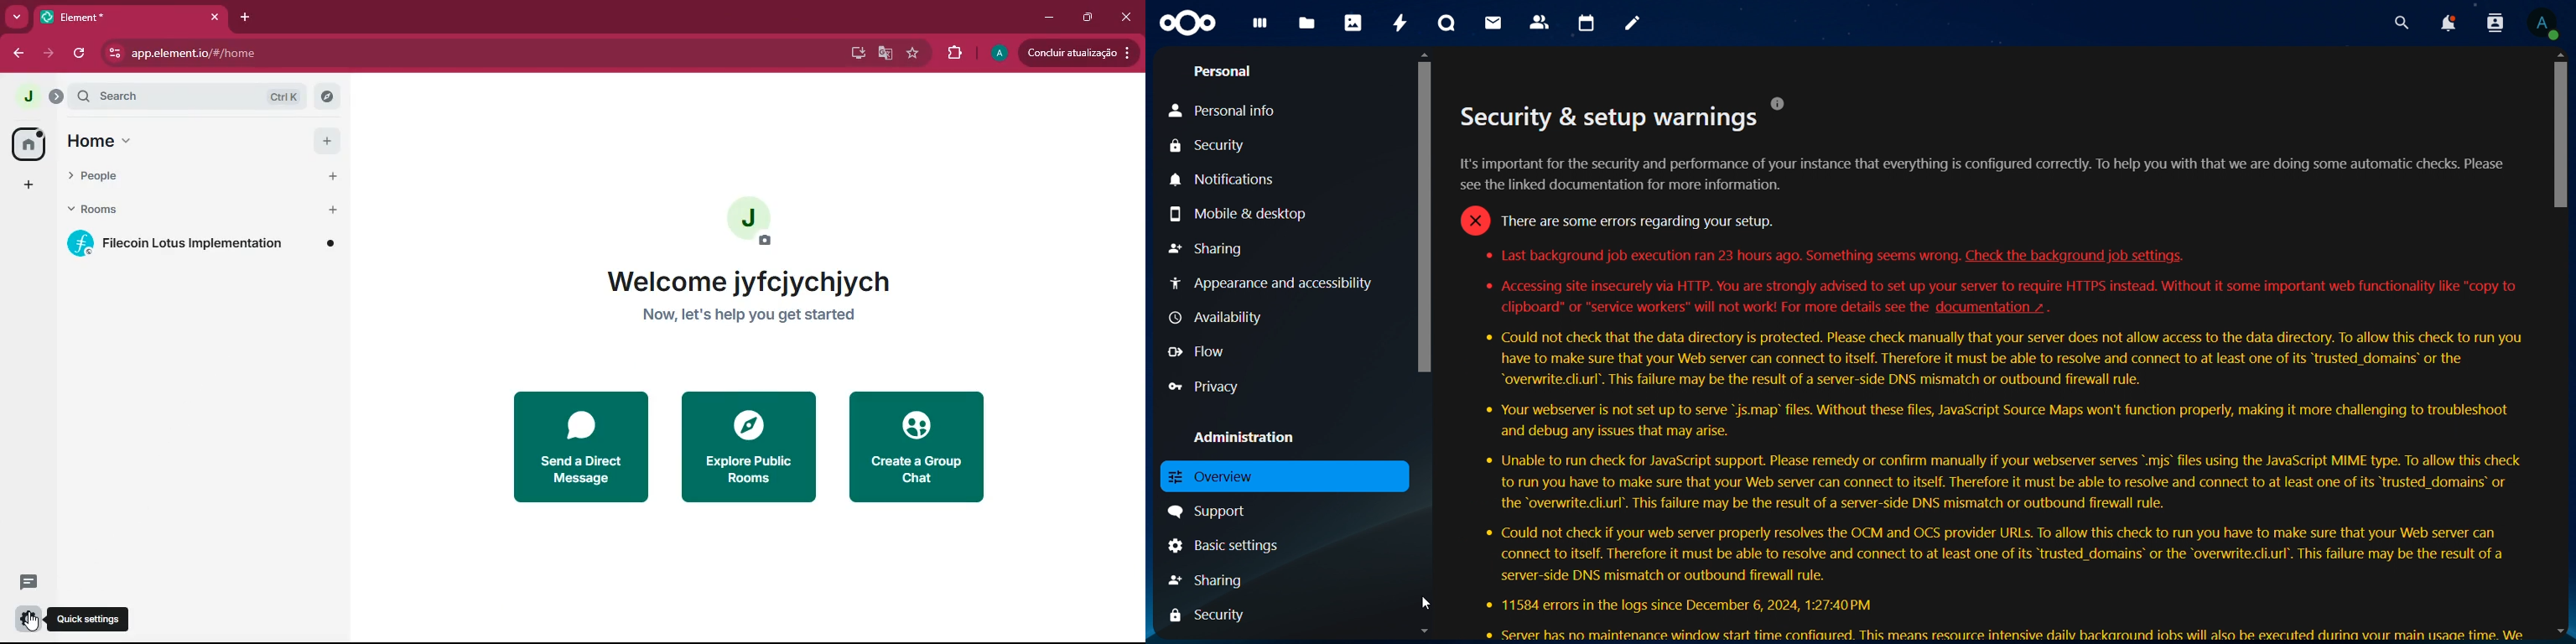  What do you see at coordinates (29, 620) in the screenshot?
I see `settings` at bounding box center [29, 620].